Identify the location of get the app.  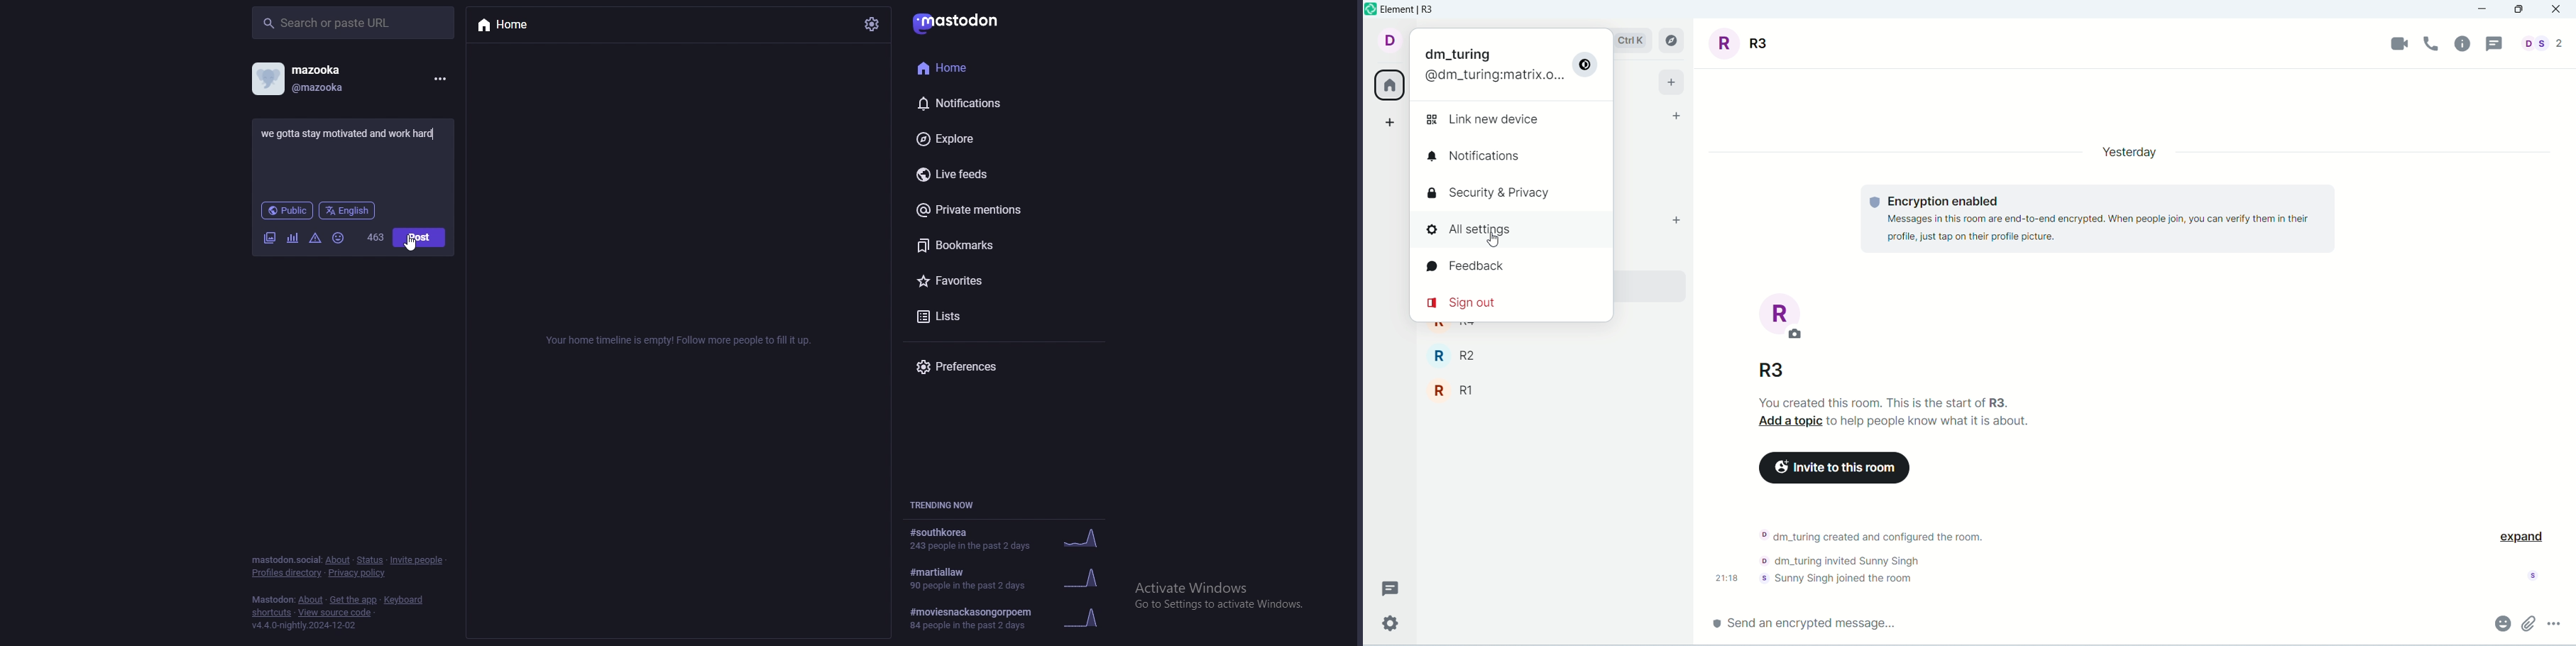
(353, 599).